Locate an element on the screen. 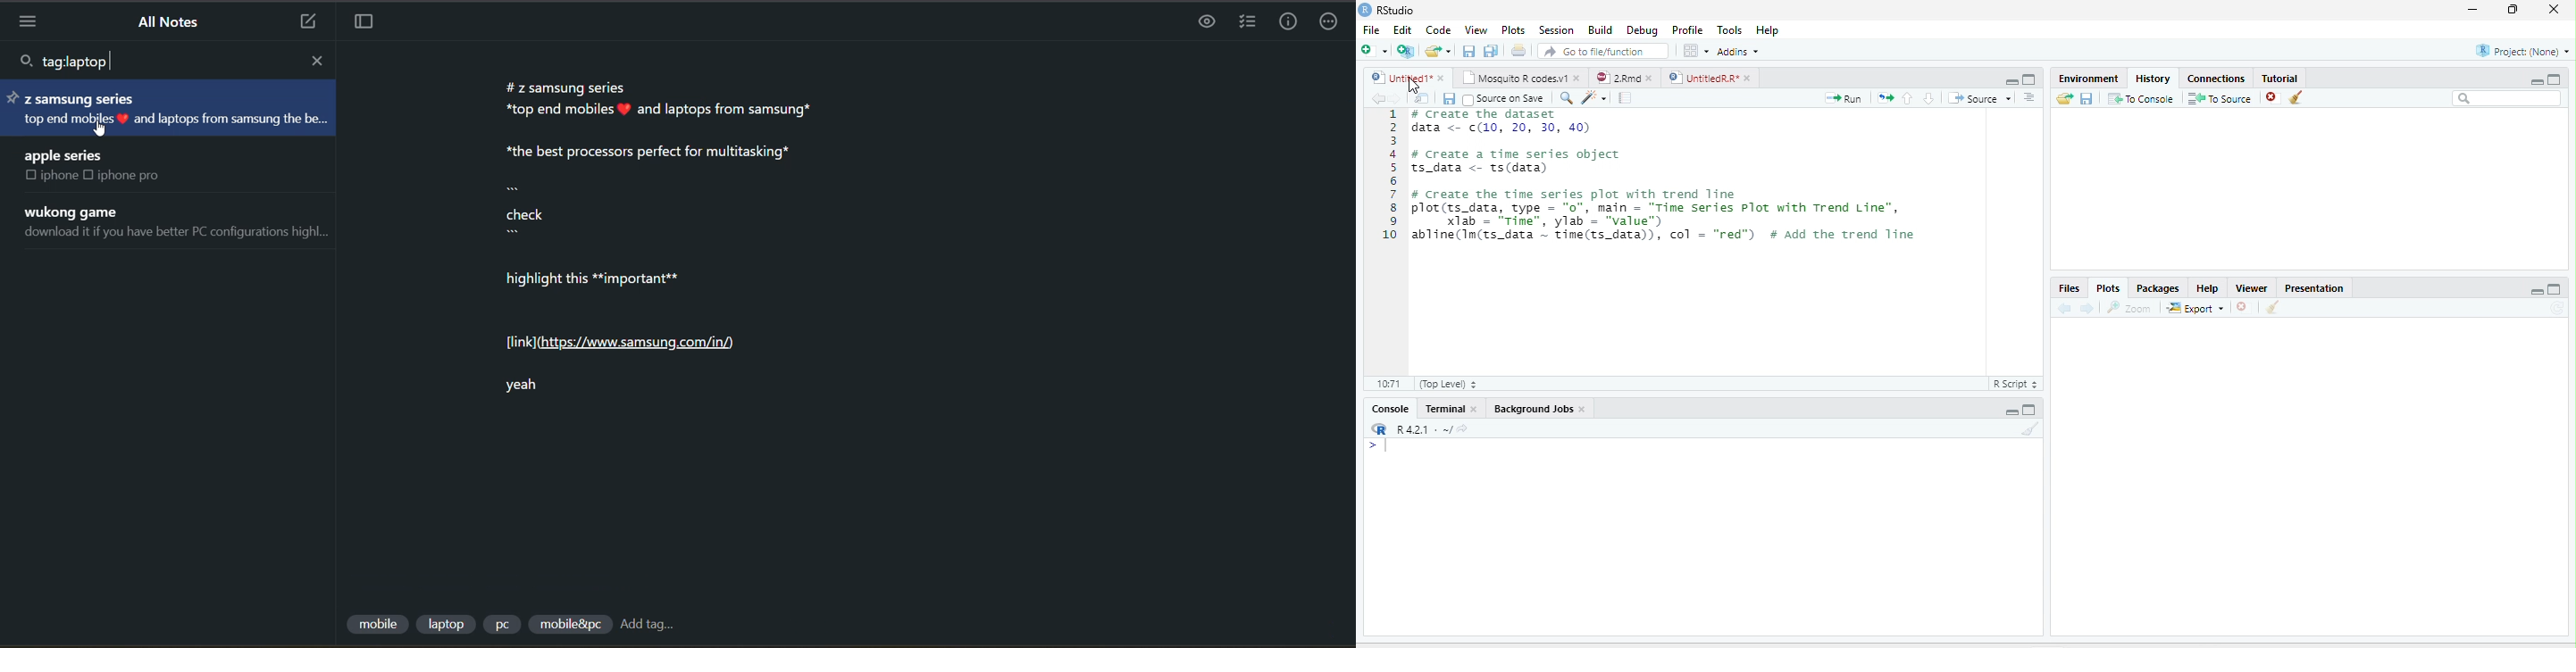 The image size is (2576, 672). toggle focus mode is located at coordinates (369, 25).